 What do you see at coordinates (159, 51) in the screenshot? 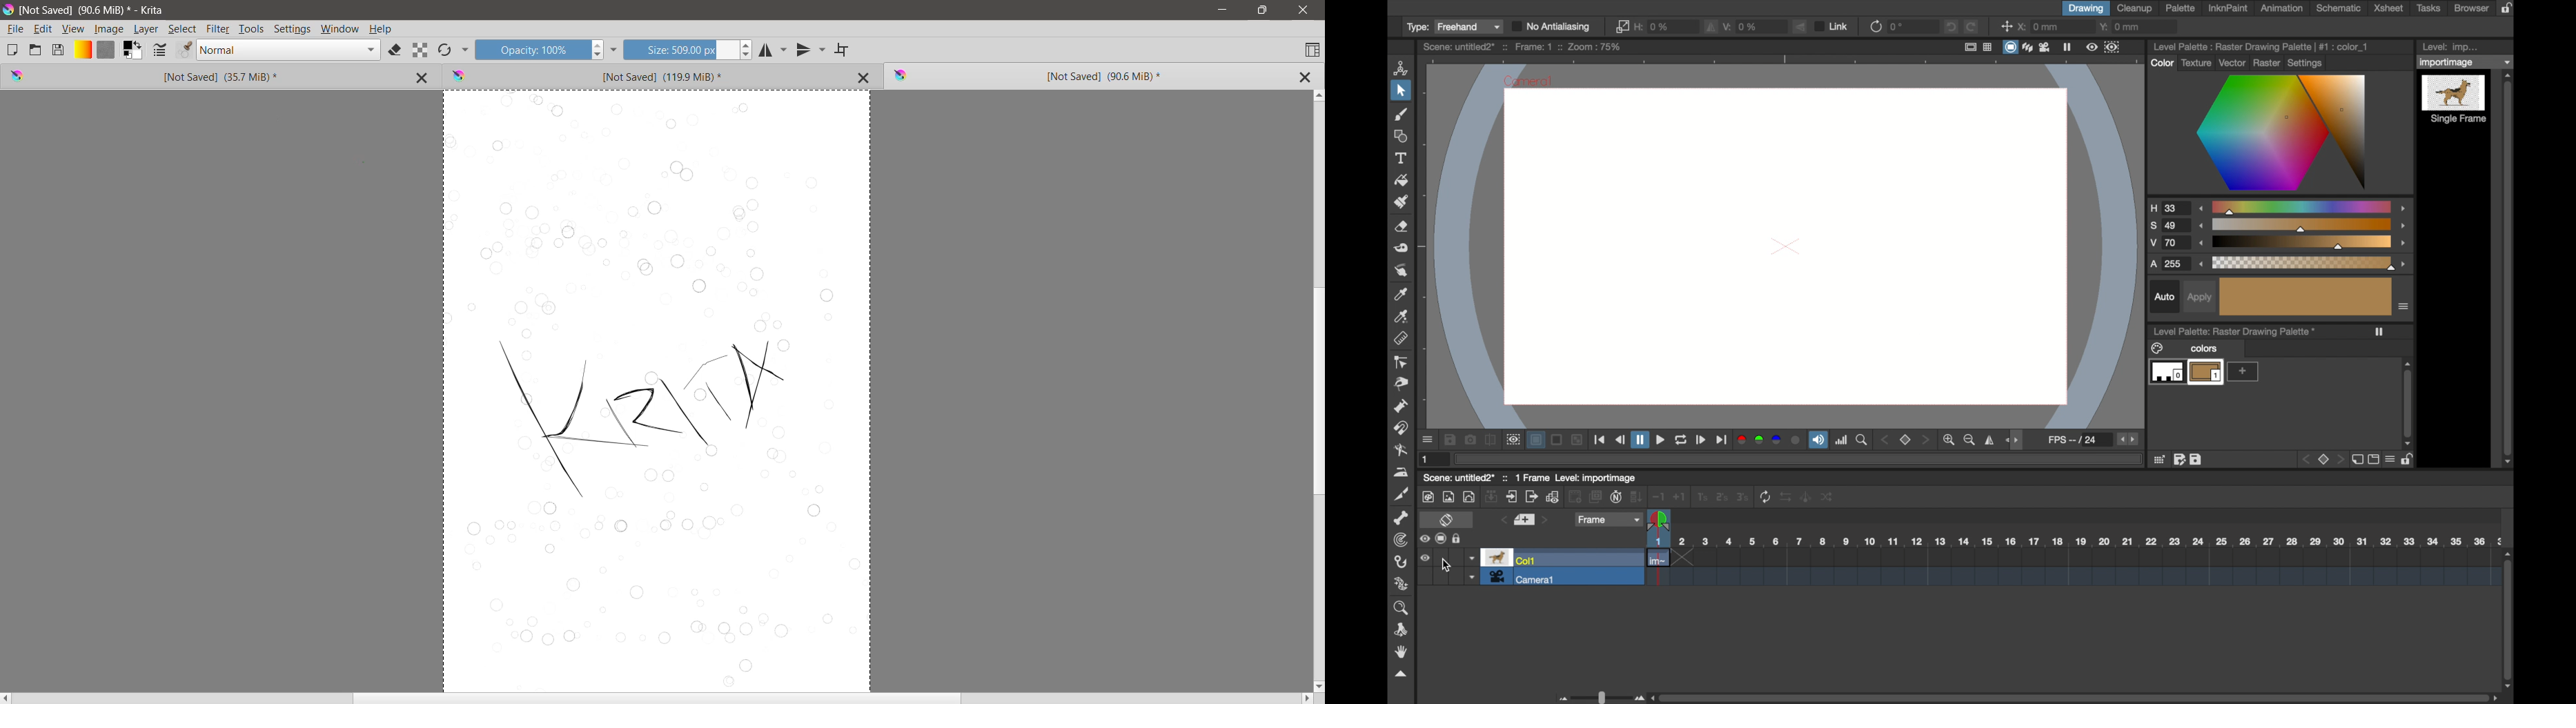
I see `Edit Brush settings` at bounding box center [159, 51].